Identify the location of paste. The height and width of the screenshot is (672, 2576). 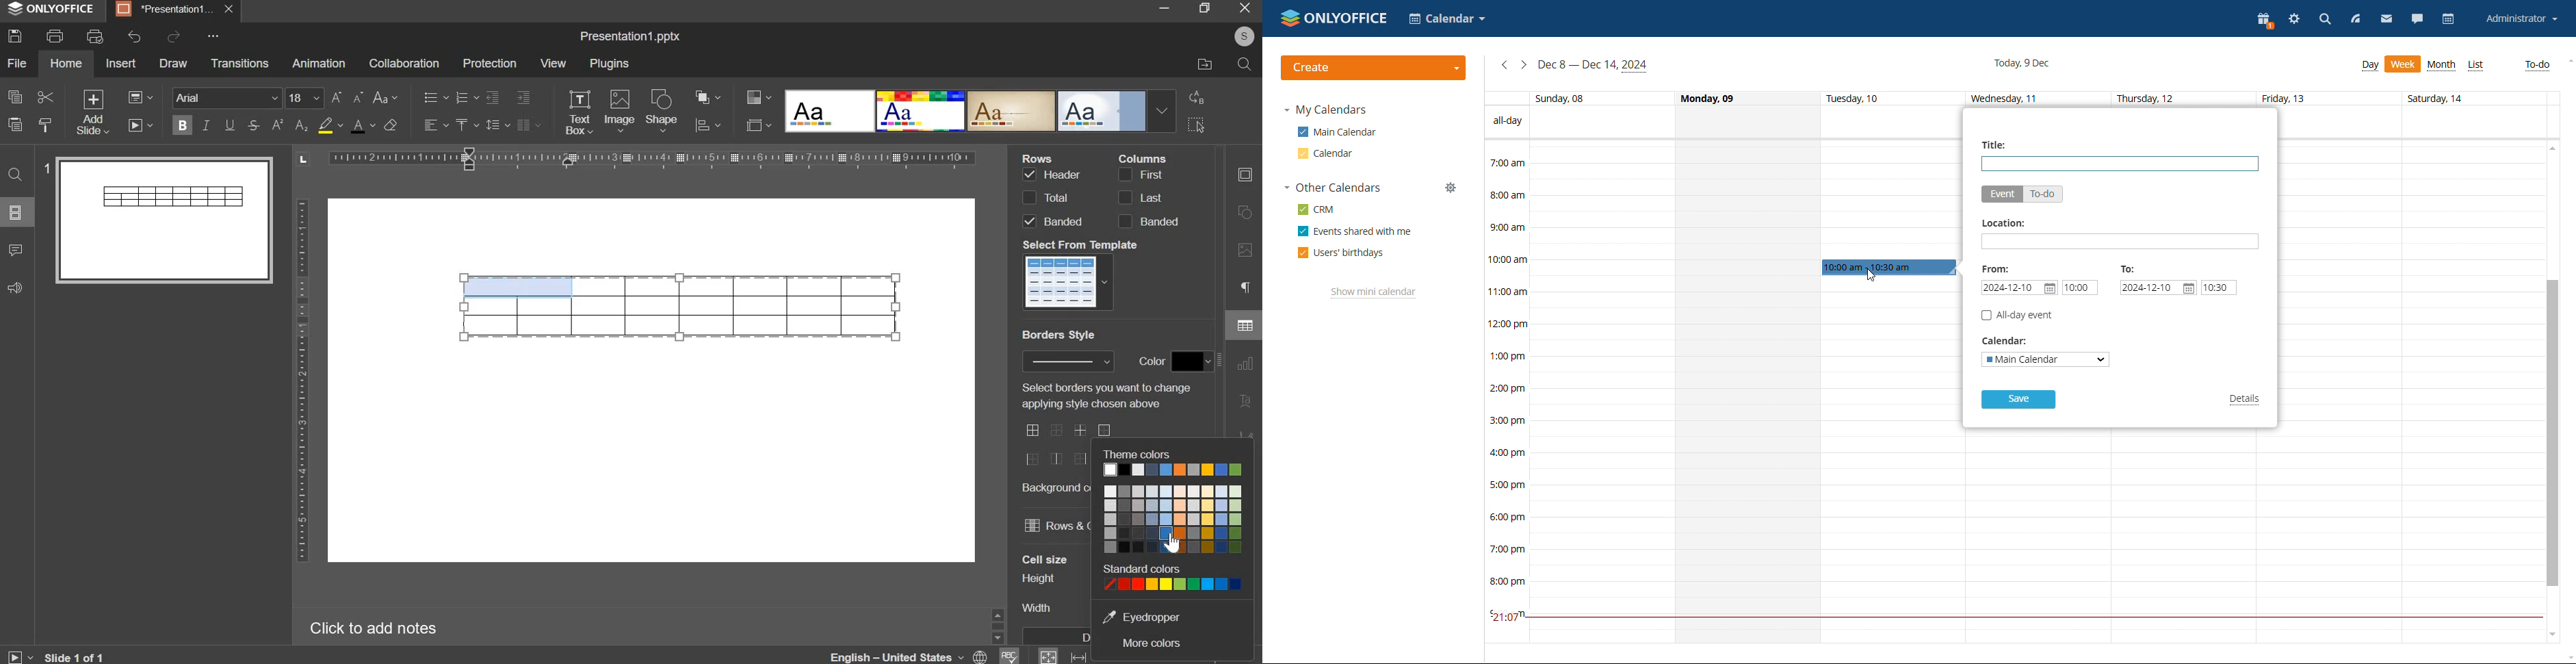
(15, 123).